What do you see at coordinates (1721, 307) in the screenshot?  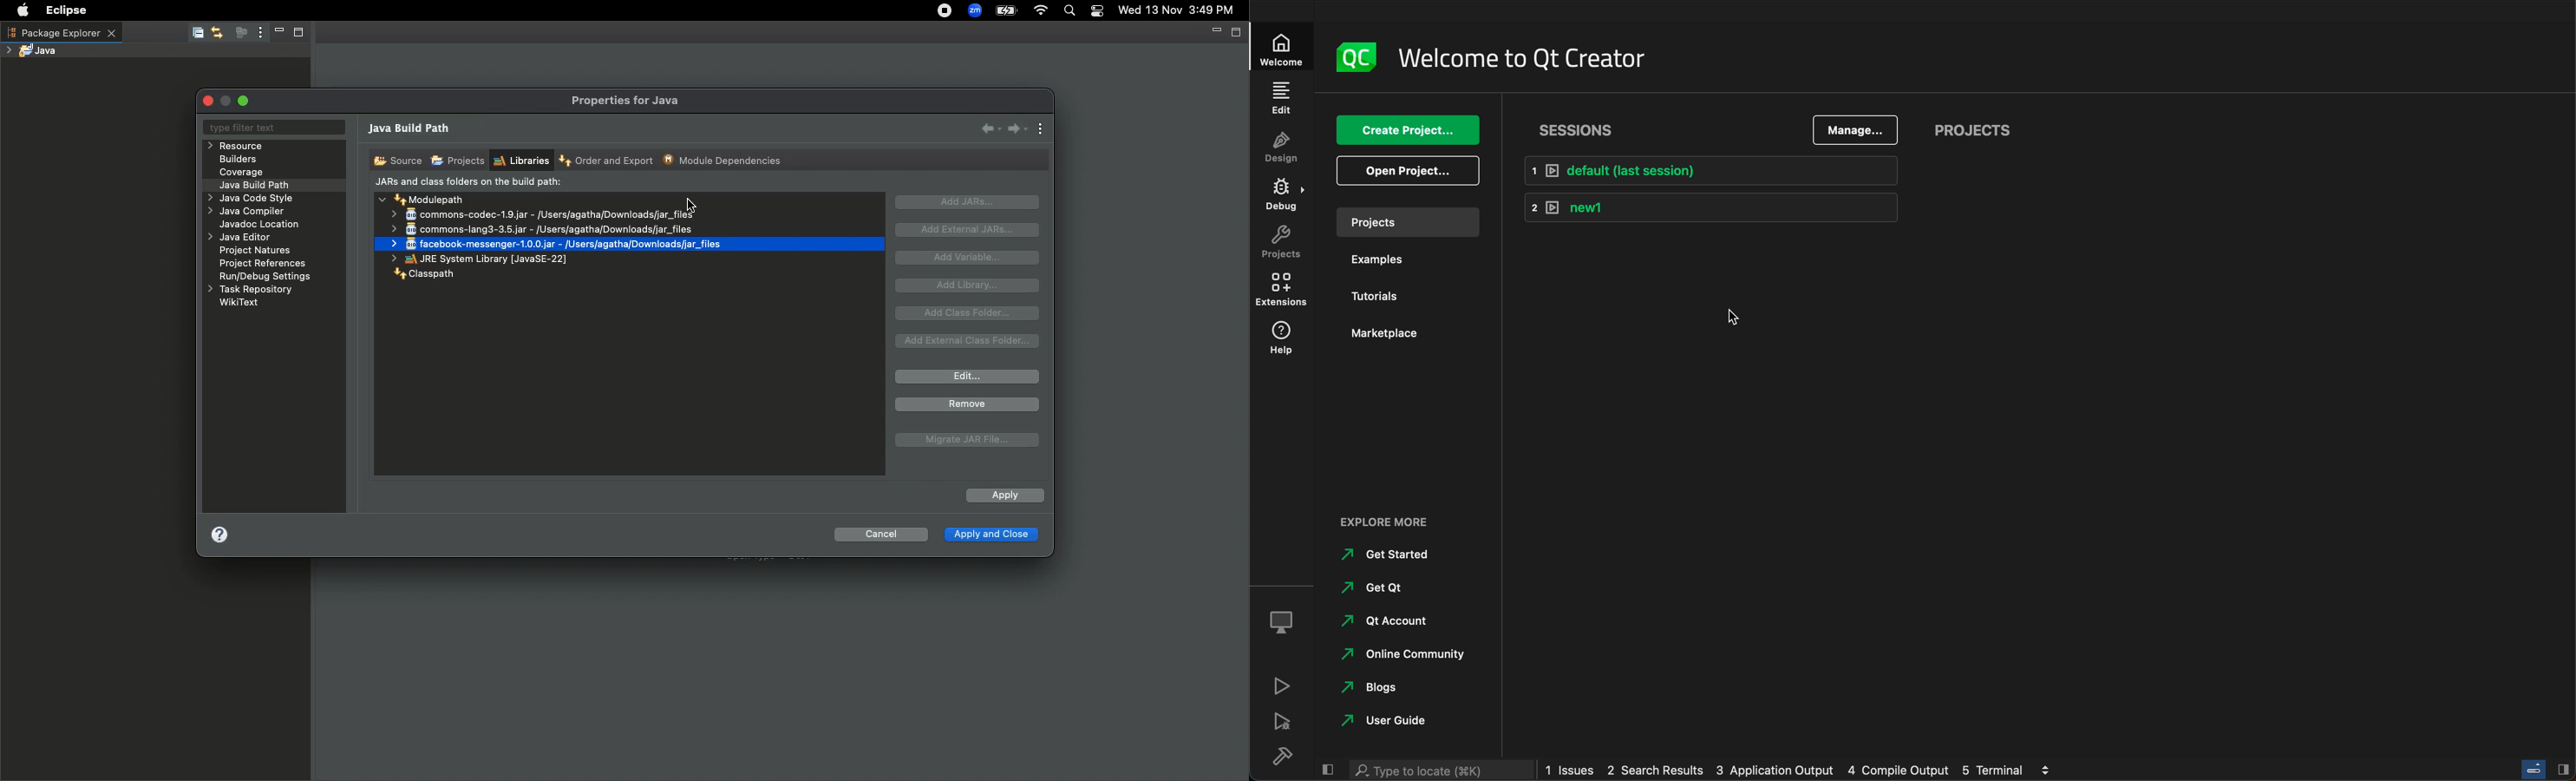 I see `cursor` at bounding box center [1721, 307].